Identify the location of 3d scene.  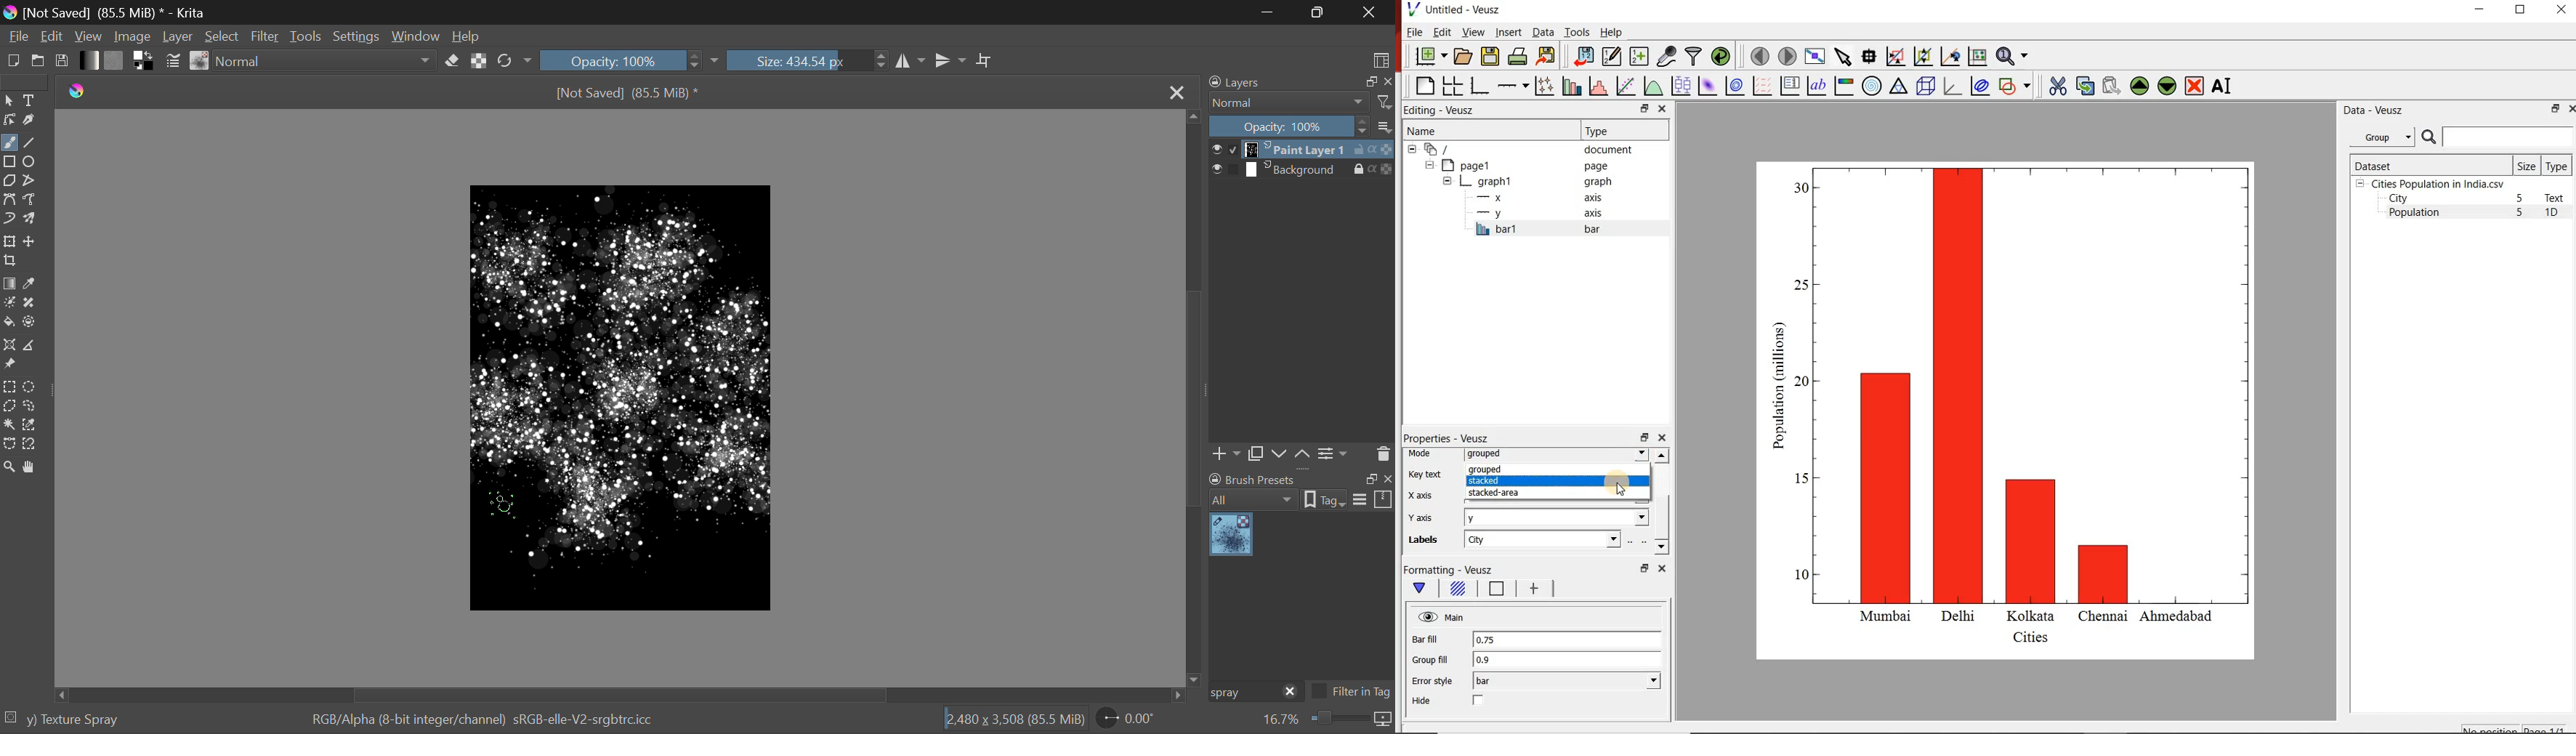
(1925, 85).